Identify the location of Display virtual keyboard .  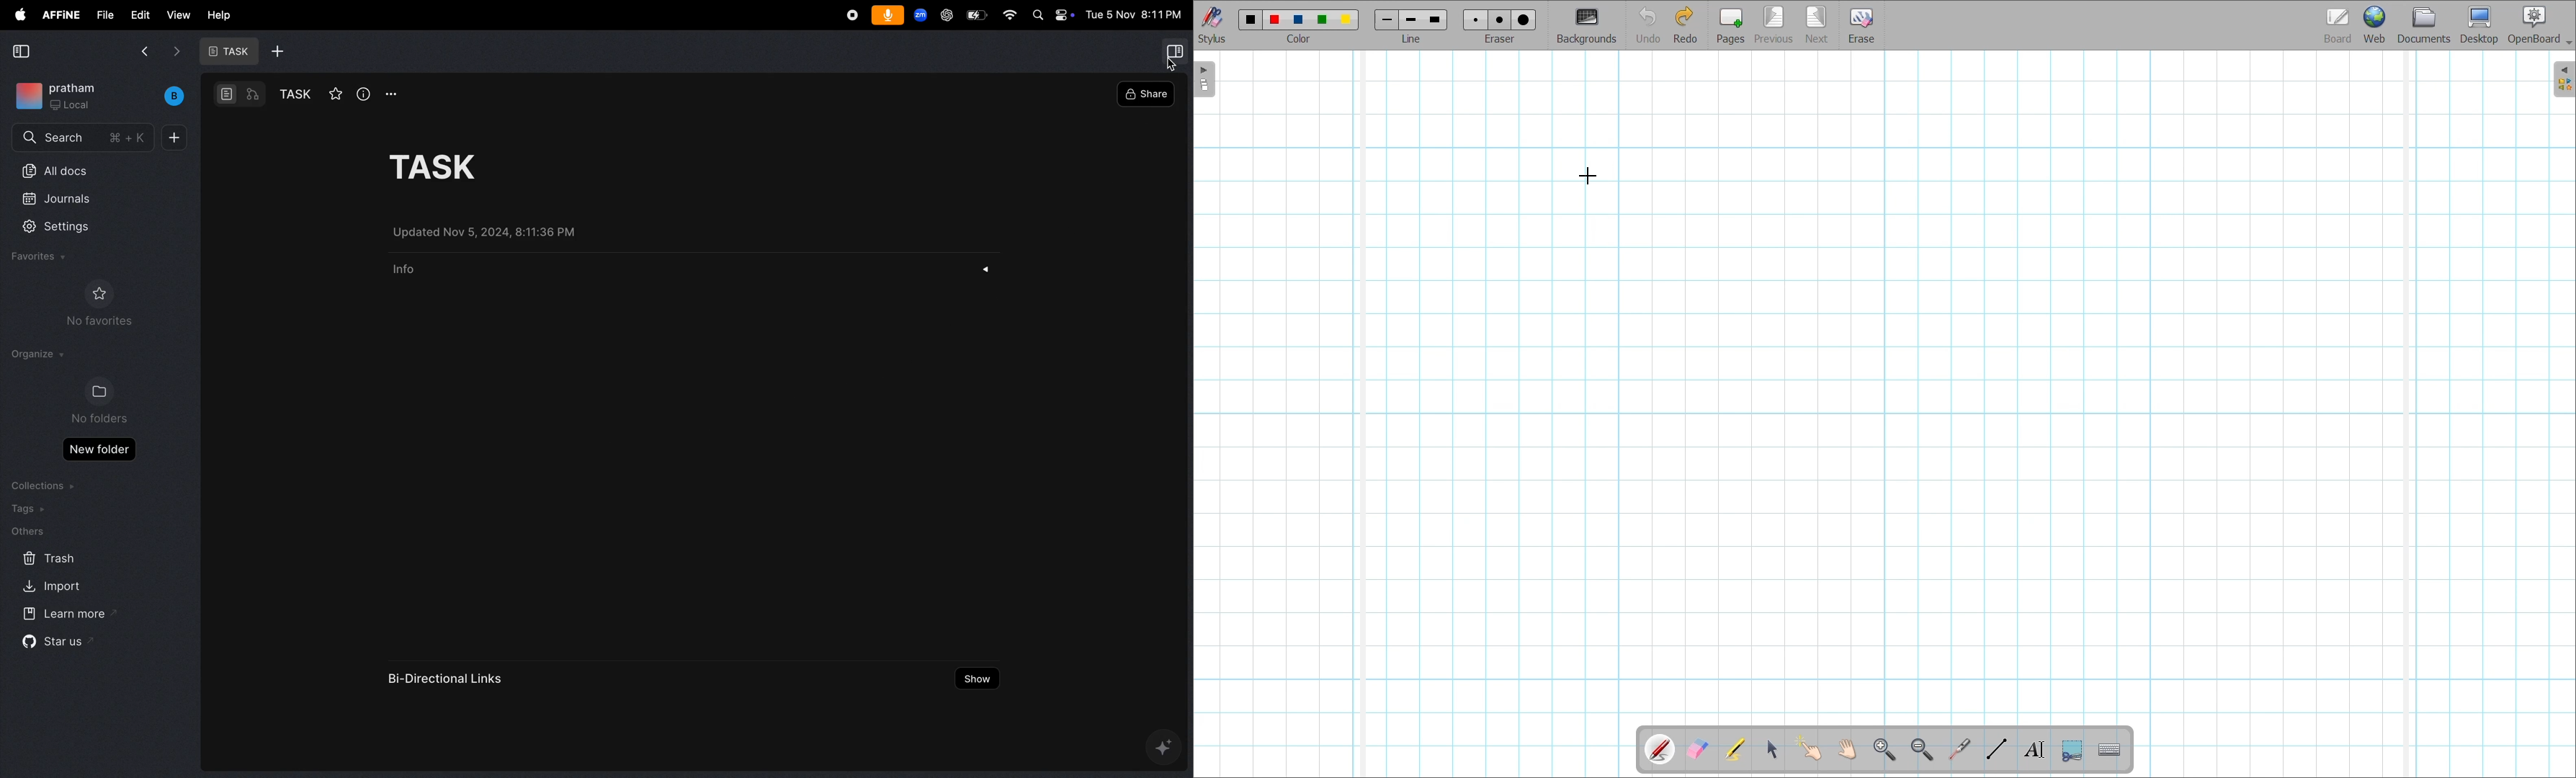
(2109, 750).